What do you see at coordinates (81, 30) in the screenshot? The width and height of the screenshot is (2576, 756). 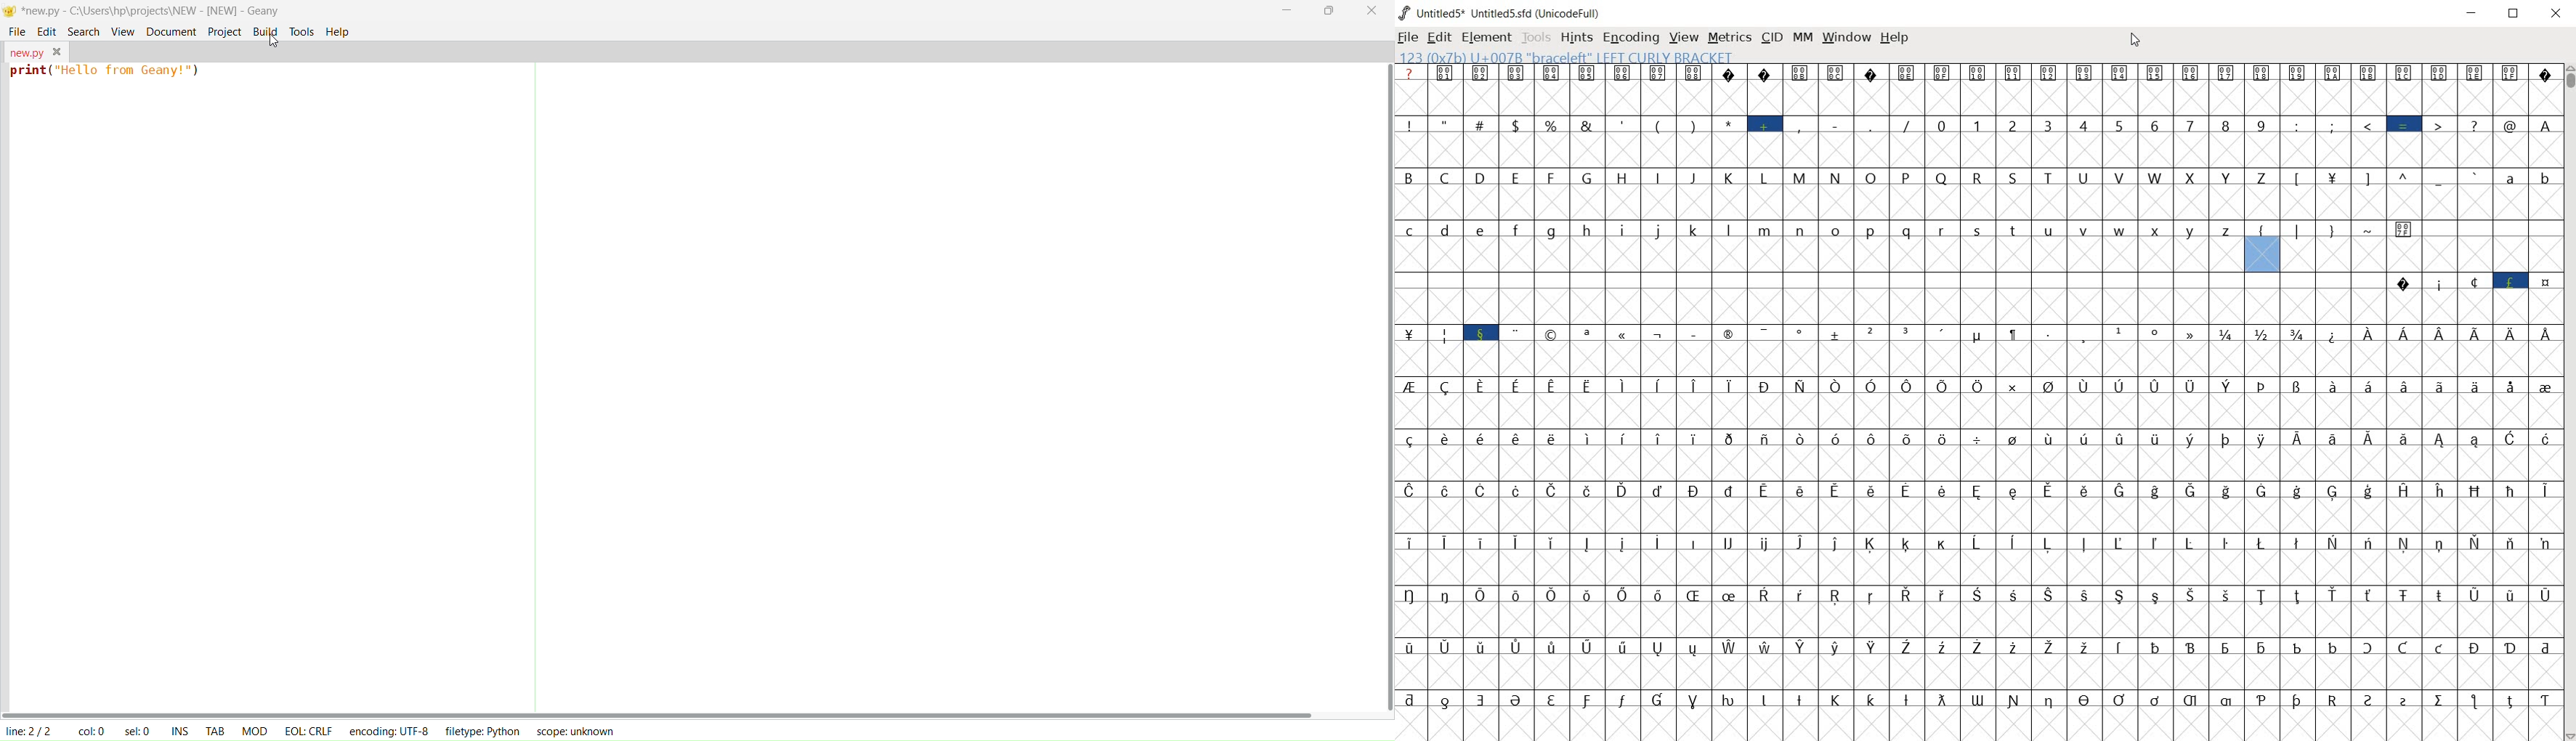 I see `search` at bounding box center [81, 30].